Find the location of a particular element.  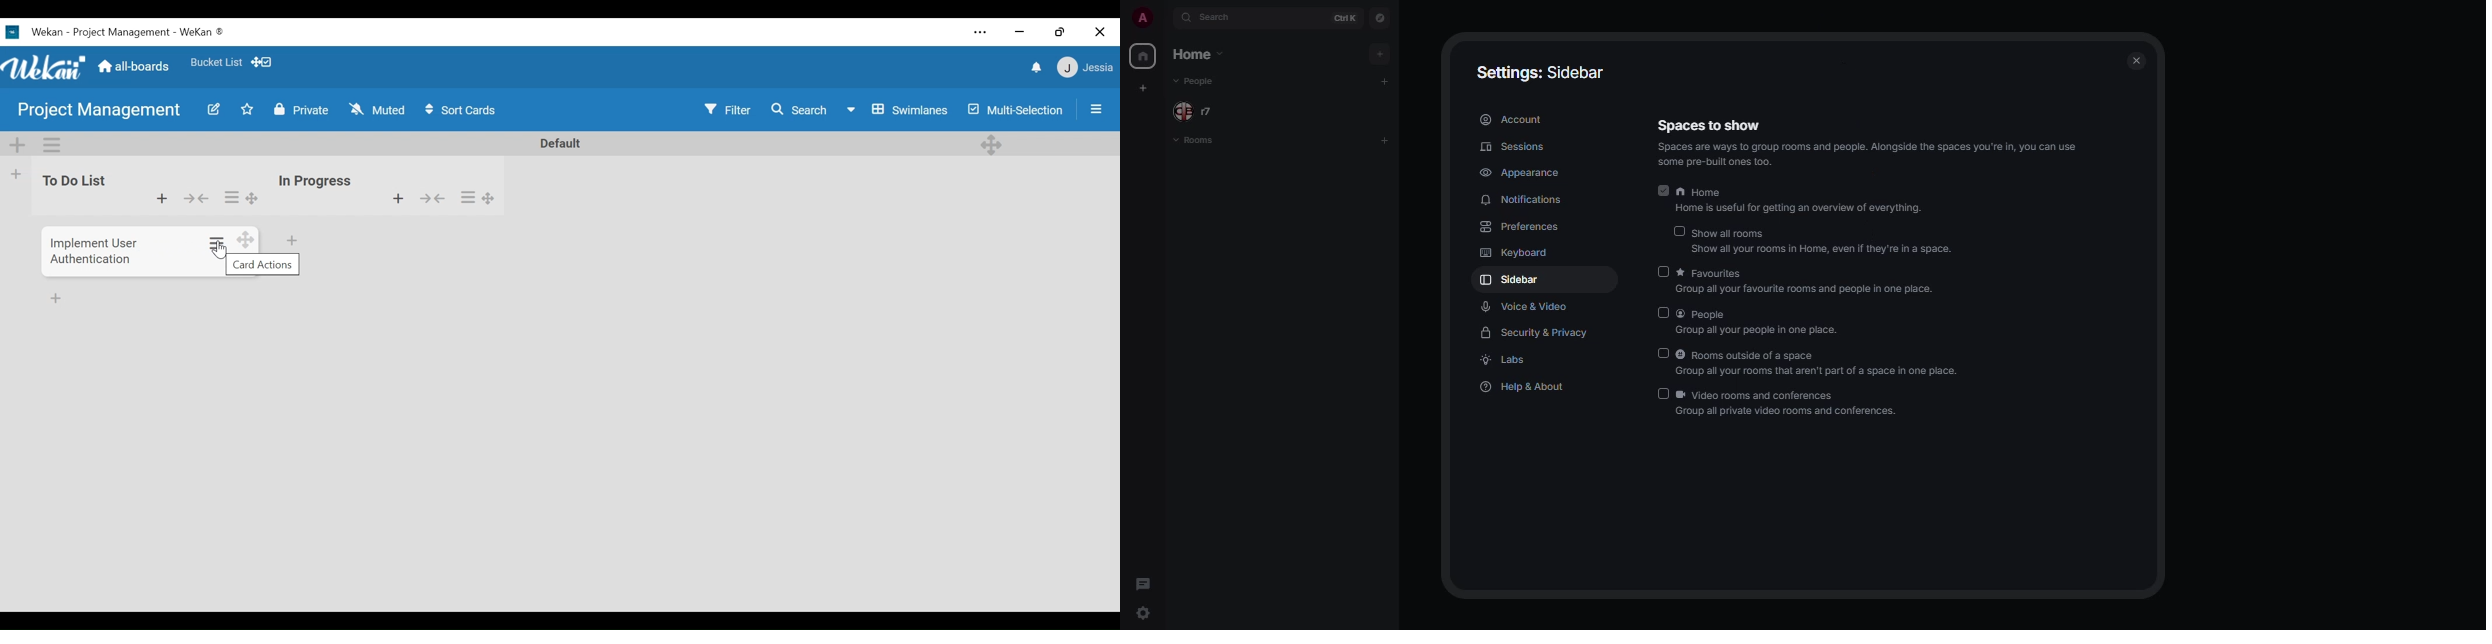

voice & video is located at coordinates (1527, 306).